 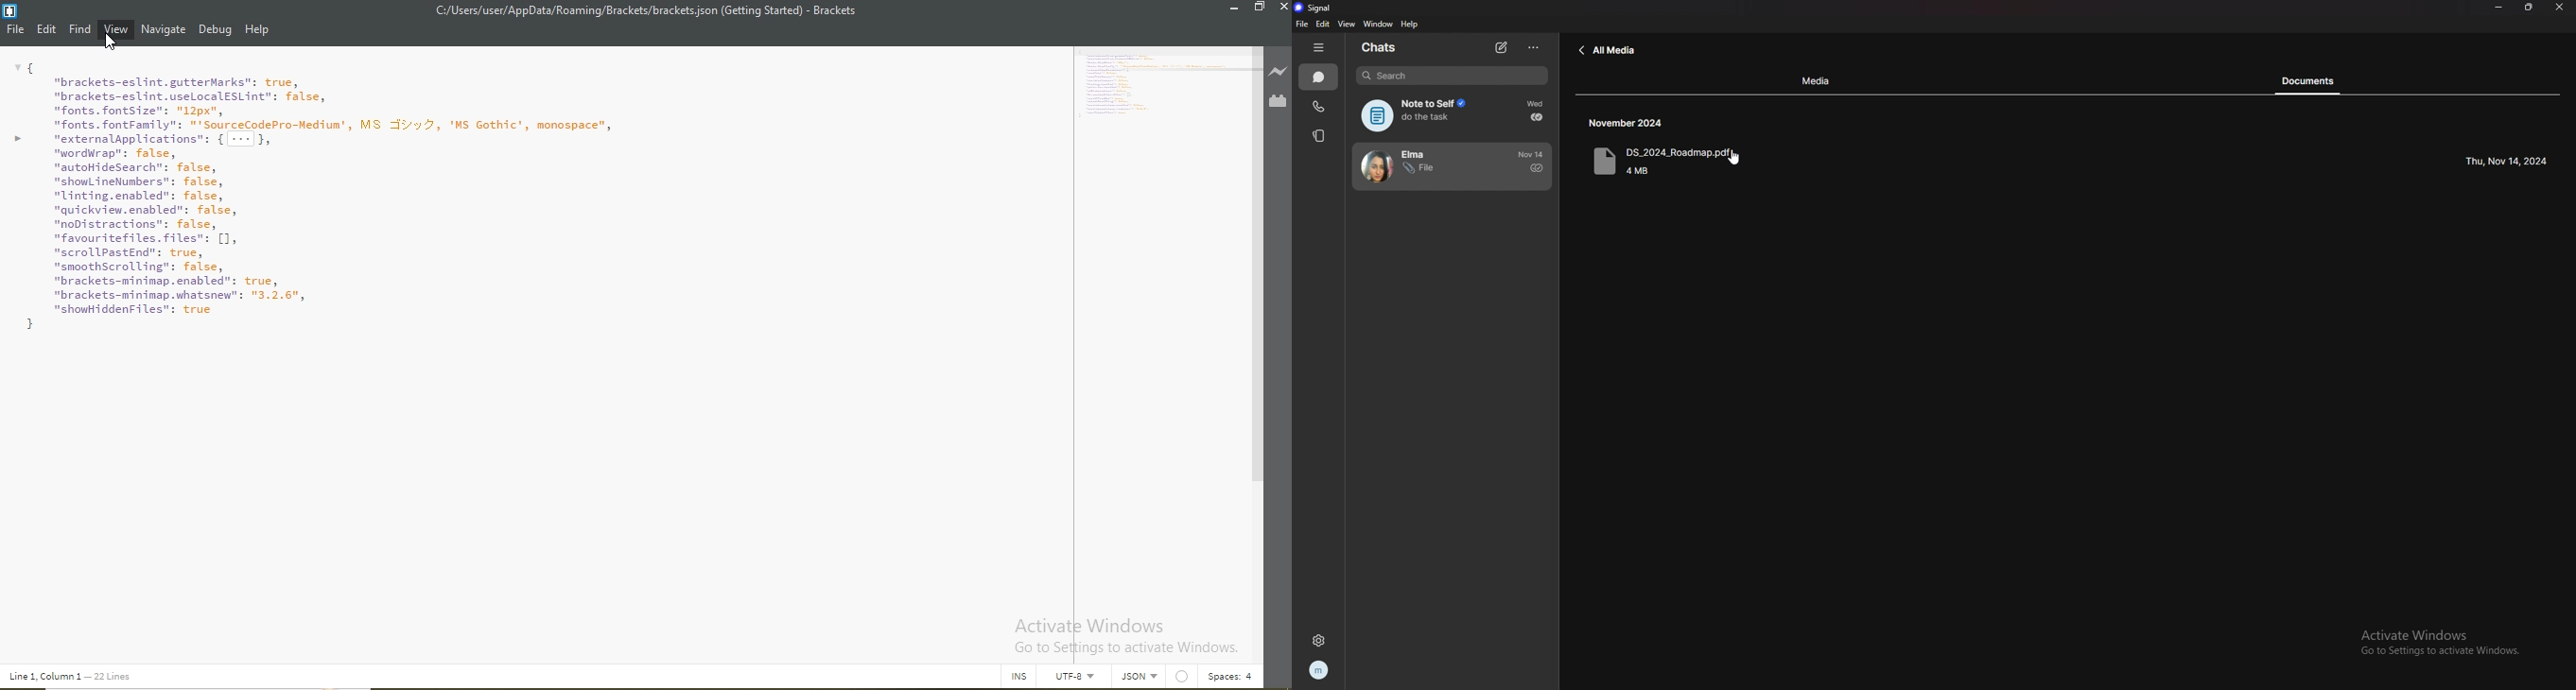 What do you see at coordinates (10, 12) in the screenshot?
I see `Logo` at bounding box center [10, 12].